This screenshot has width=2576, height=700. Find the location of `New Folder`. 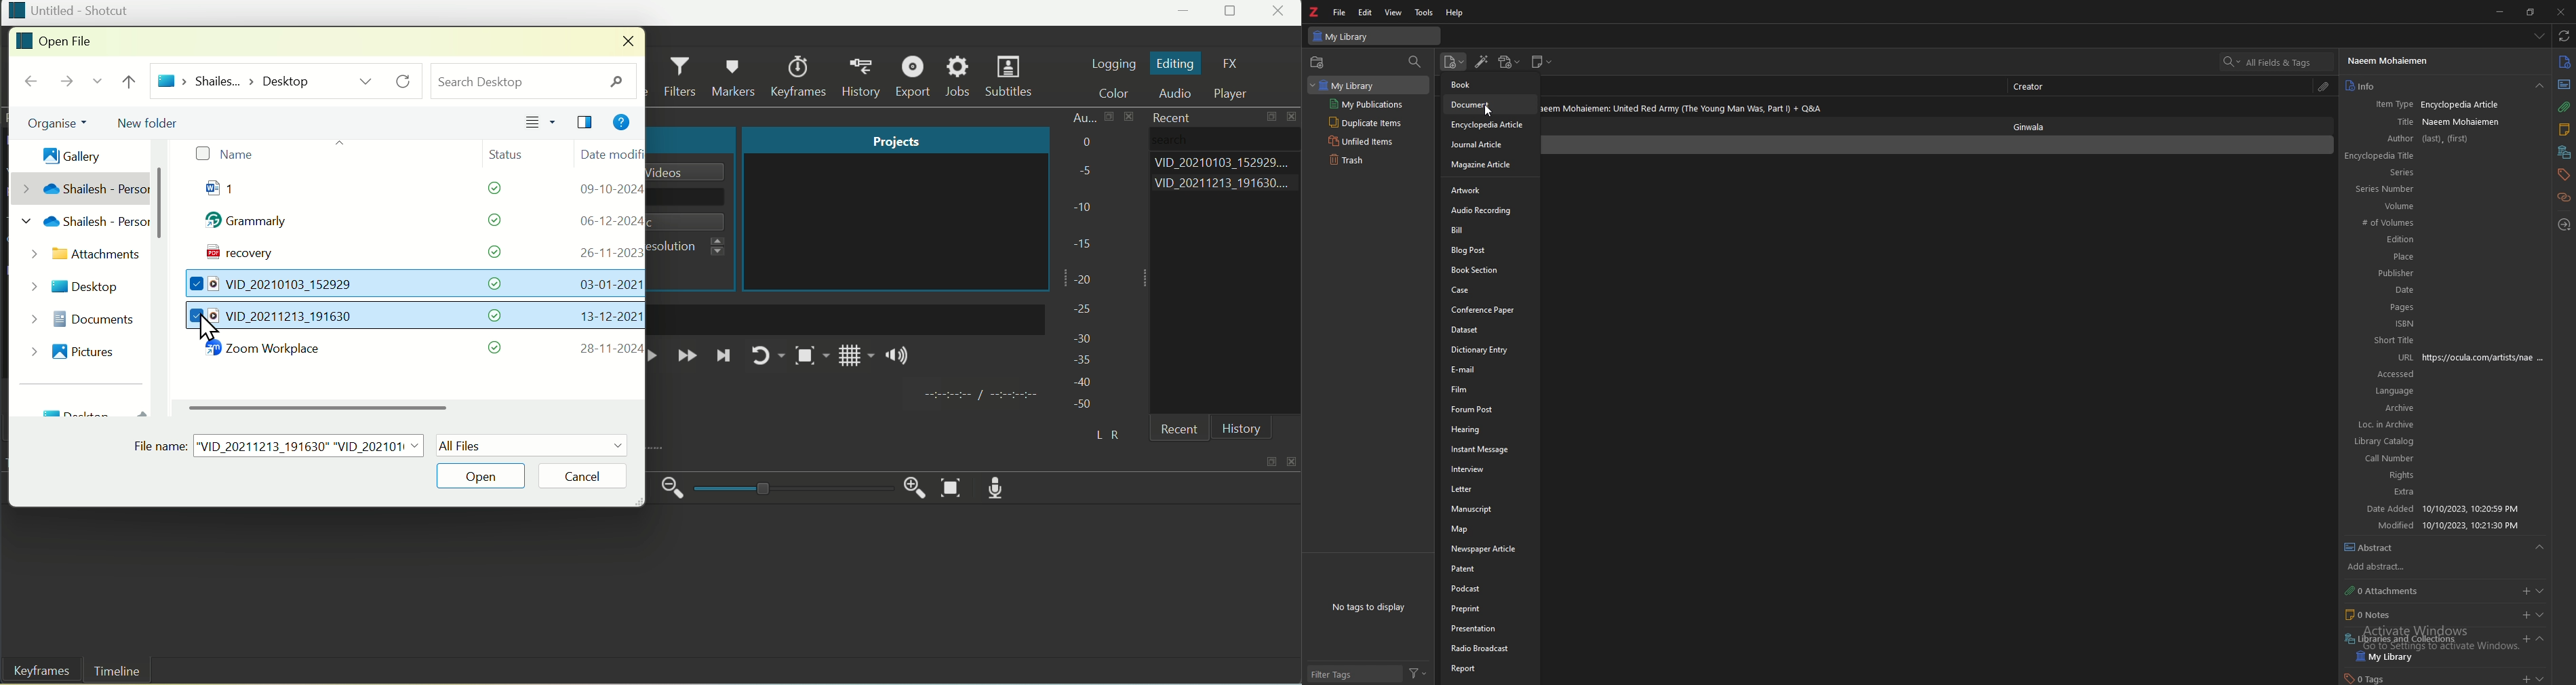

New Folder is located at coordinates (153, 121).